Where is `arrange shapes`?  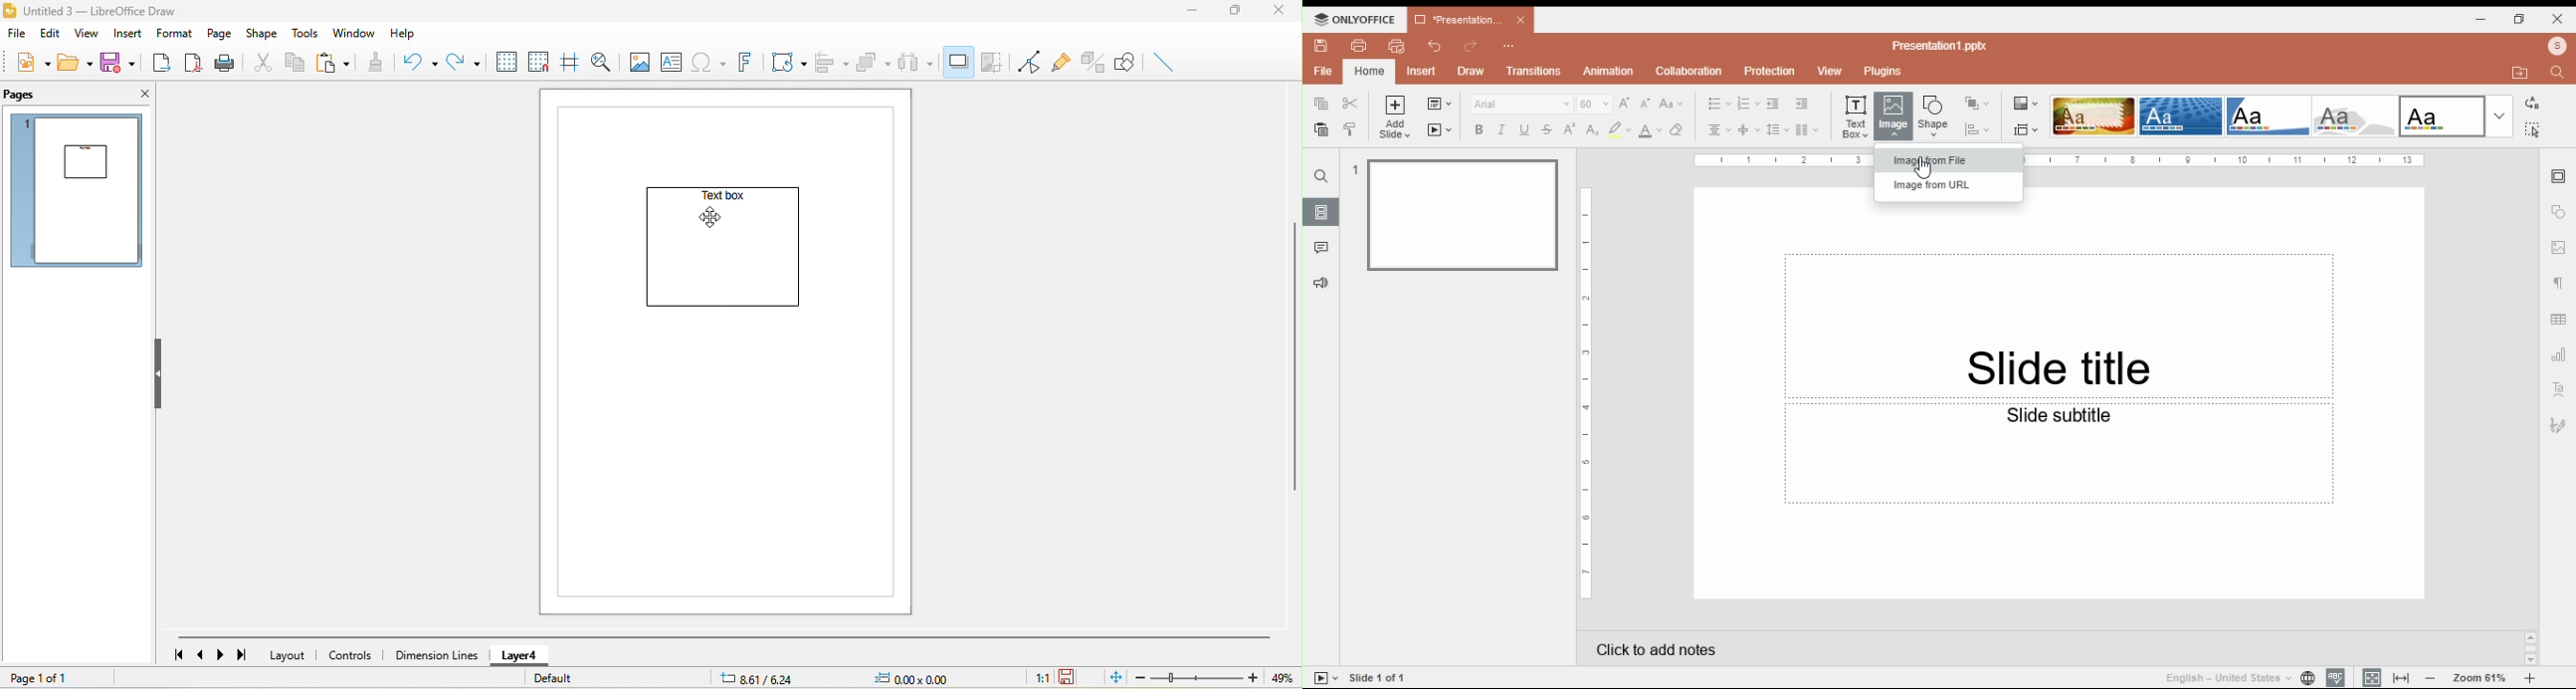
arrange shapes is located at coordinates (1978, 105).